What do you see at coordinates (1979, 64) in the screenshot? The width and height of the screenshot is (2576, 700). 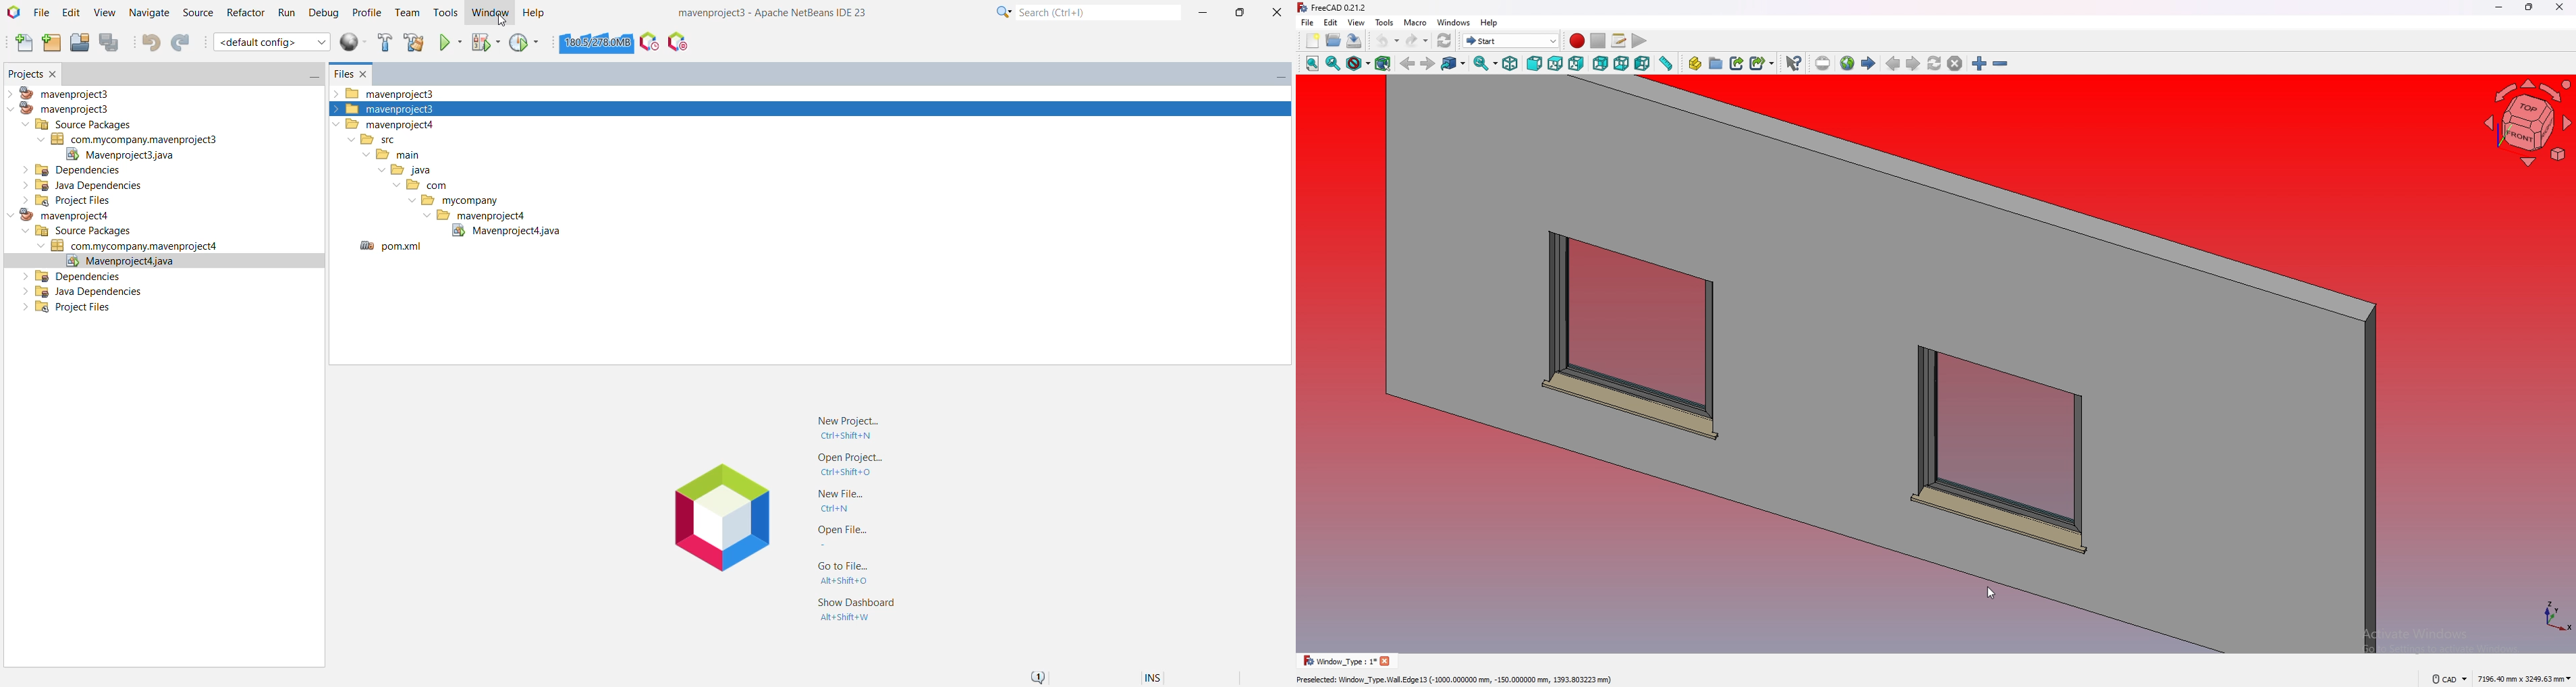 I see `zoom in` at bounding box center [1979, 64].